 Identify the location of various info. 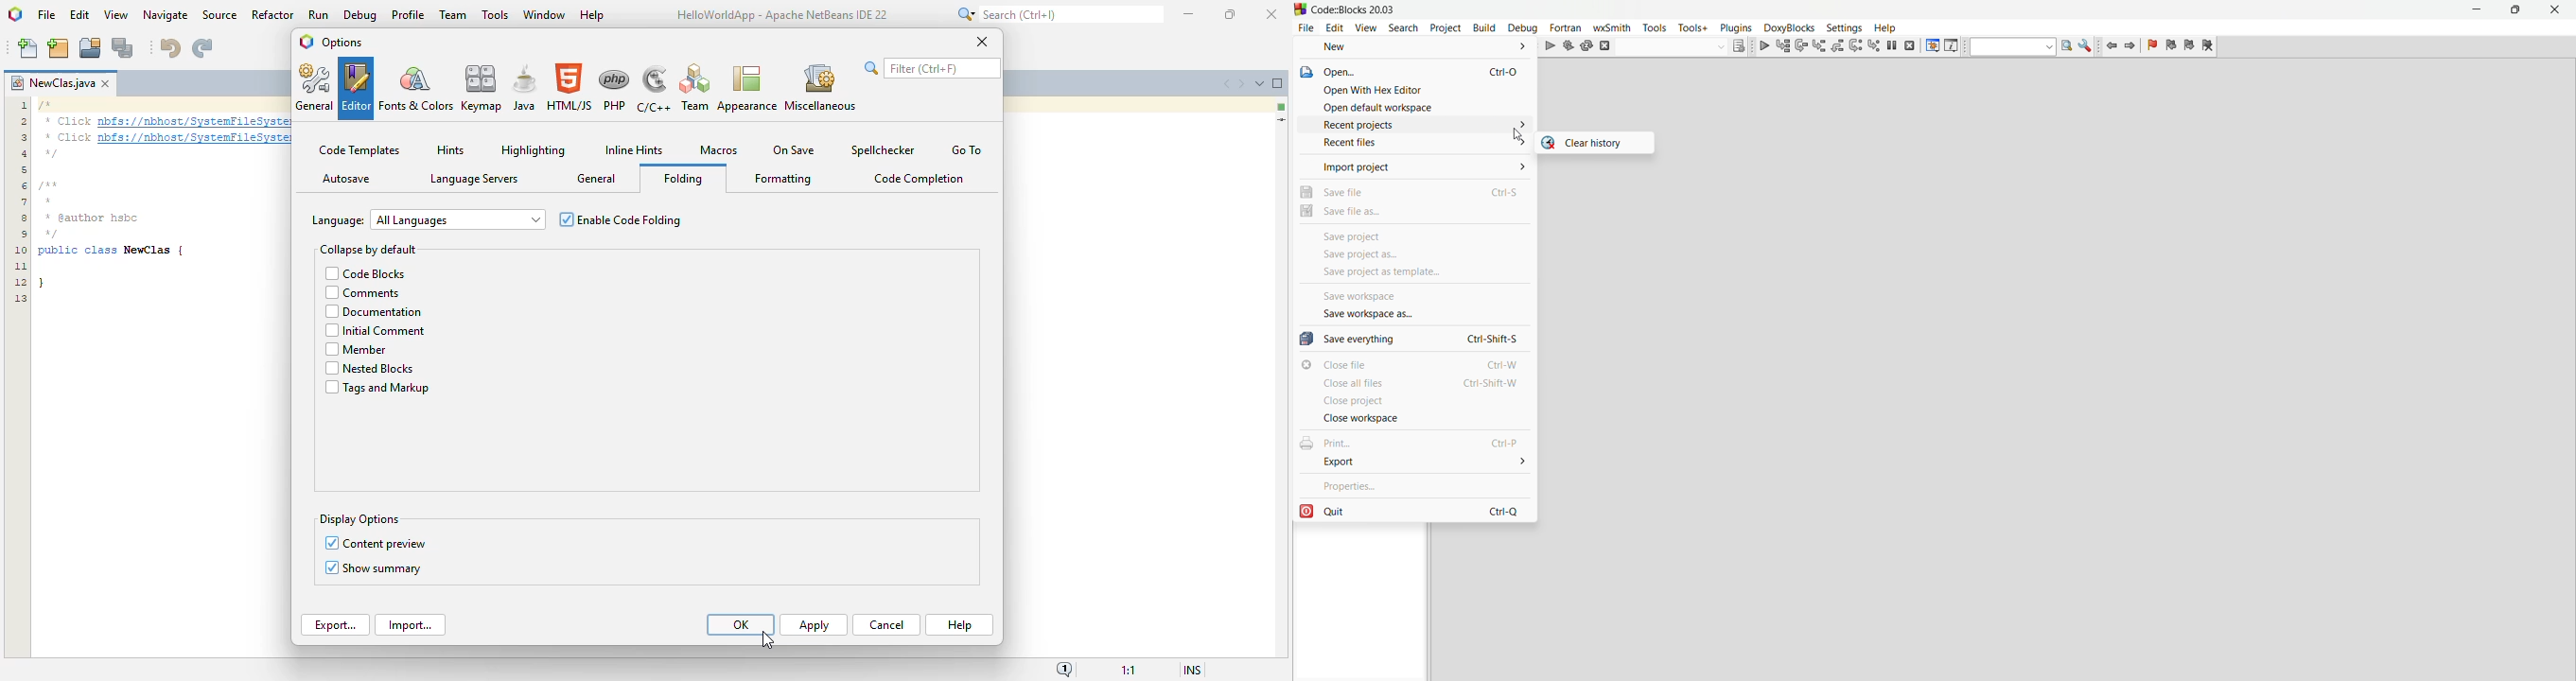
(1952, 45).